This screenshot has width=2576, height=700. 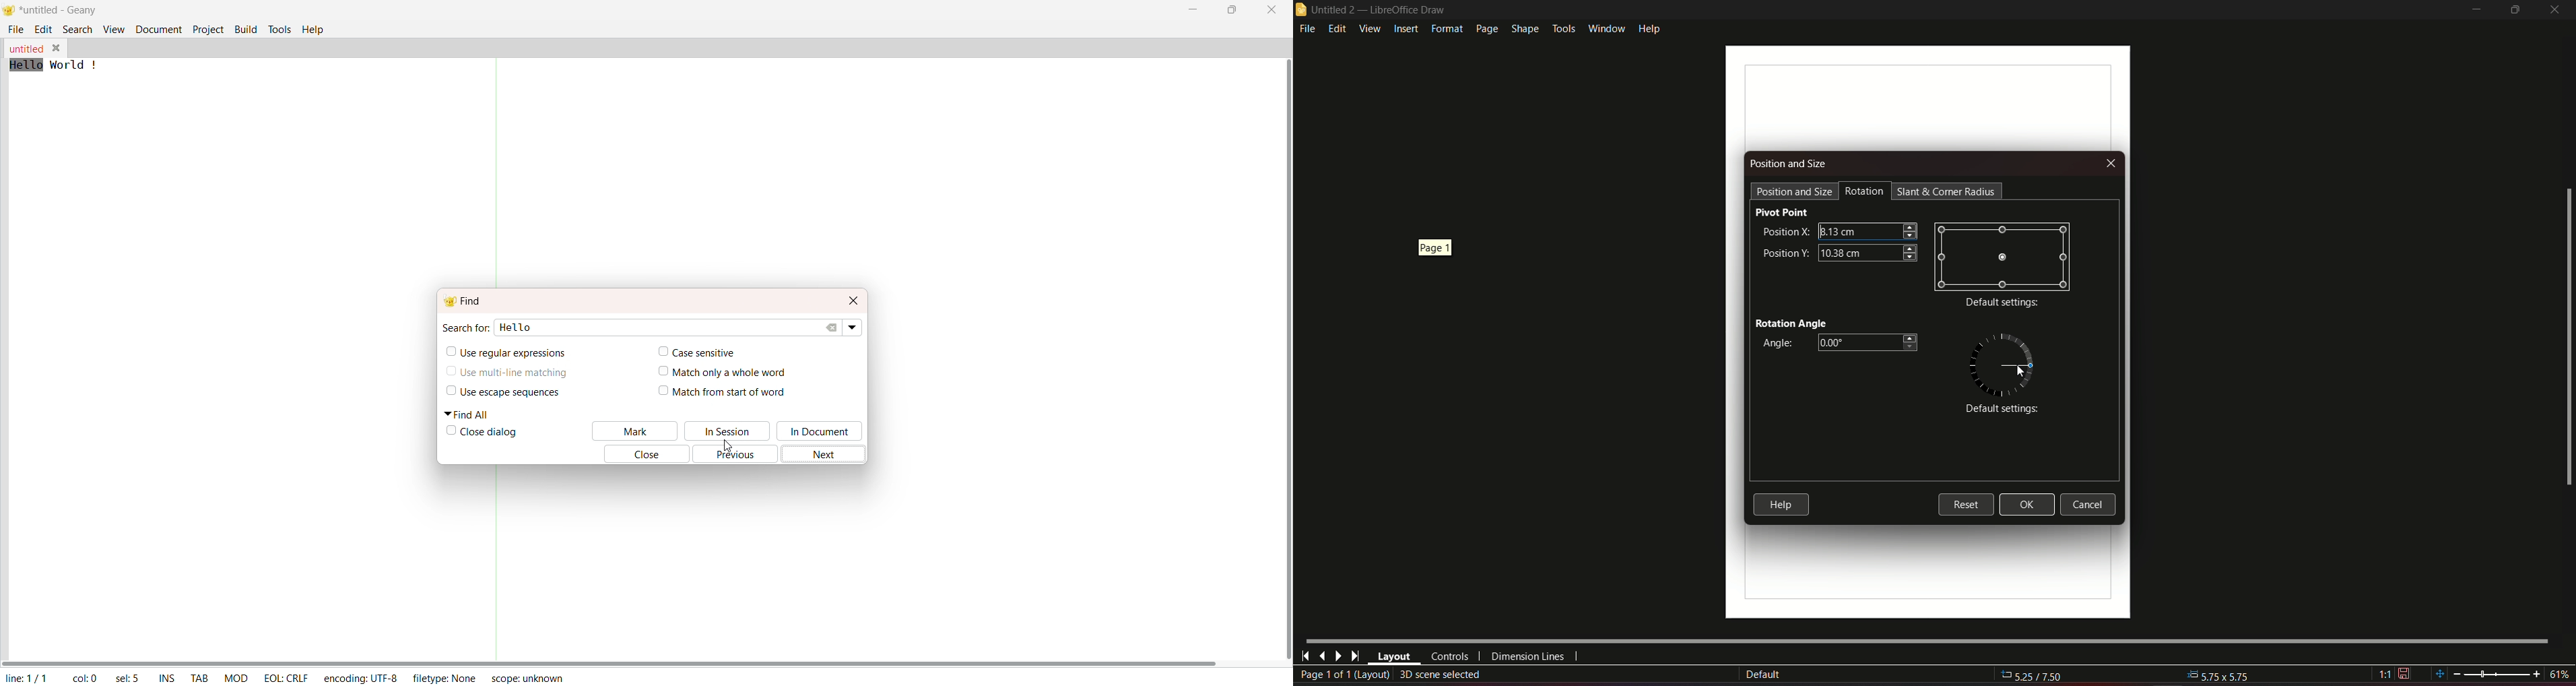 What do you see at coordinates (1322, 655) in the screenshot?
I see `last page` at bounding box center [1322, 655].